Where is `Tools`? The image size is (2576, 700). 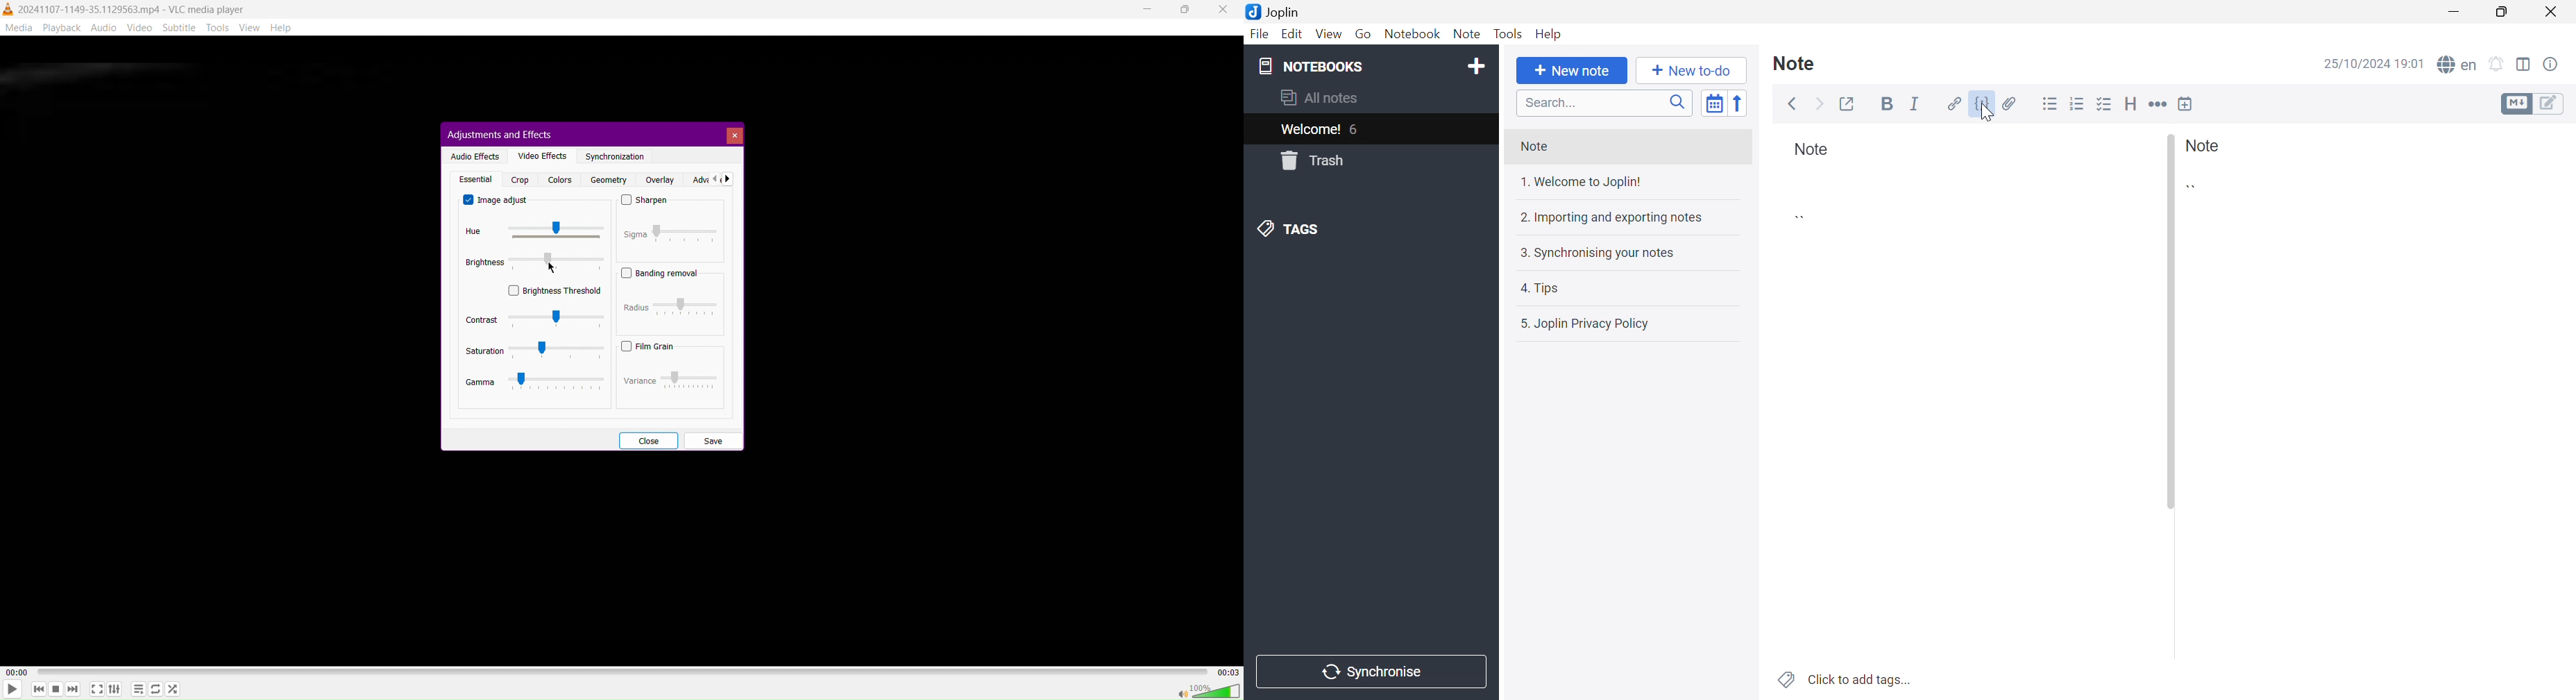 Tools is located at coordinates (1508, 33).